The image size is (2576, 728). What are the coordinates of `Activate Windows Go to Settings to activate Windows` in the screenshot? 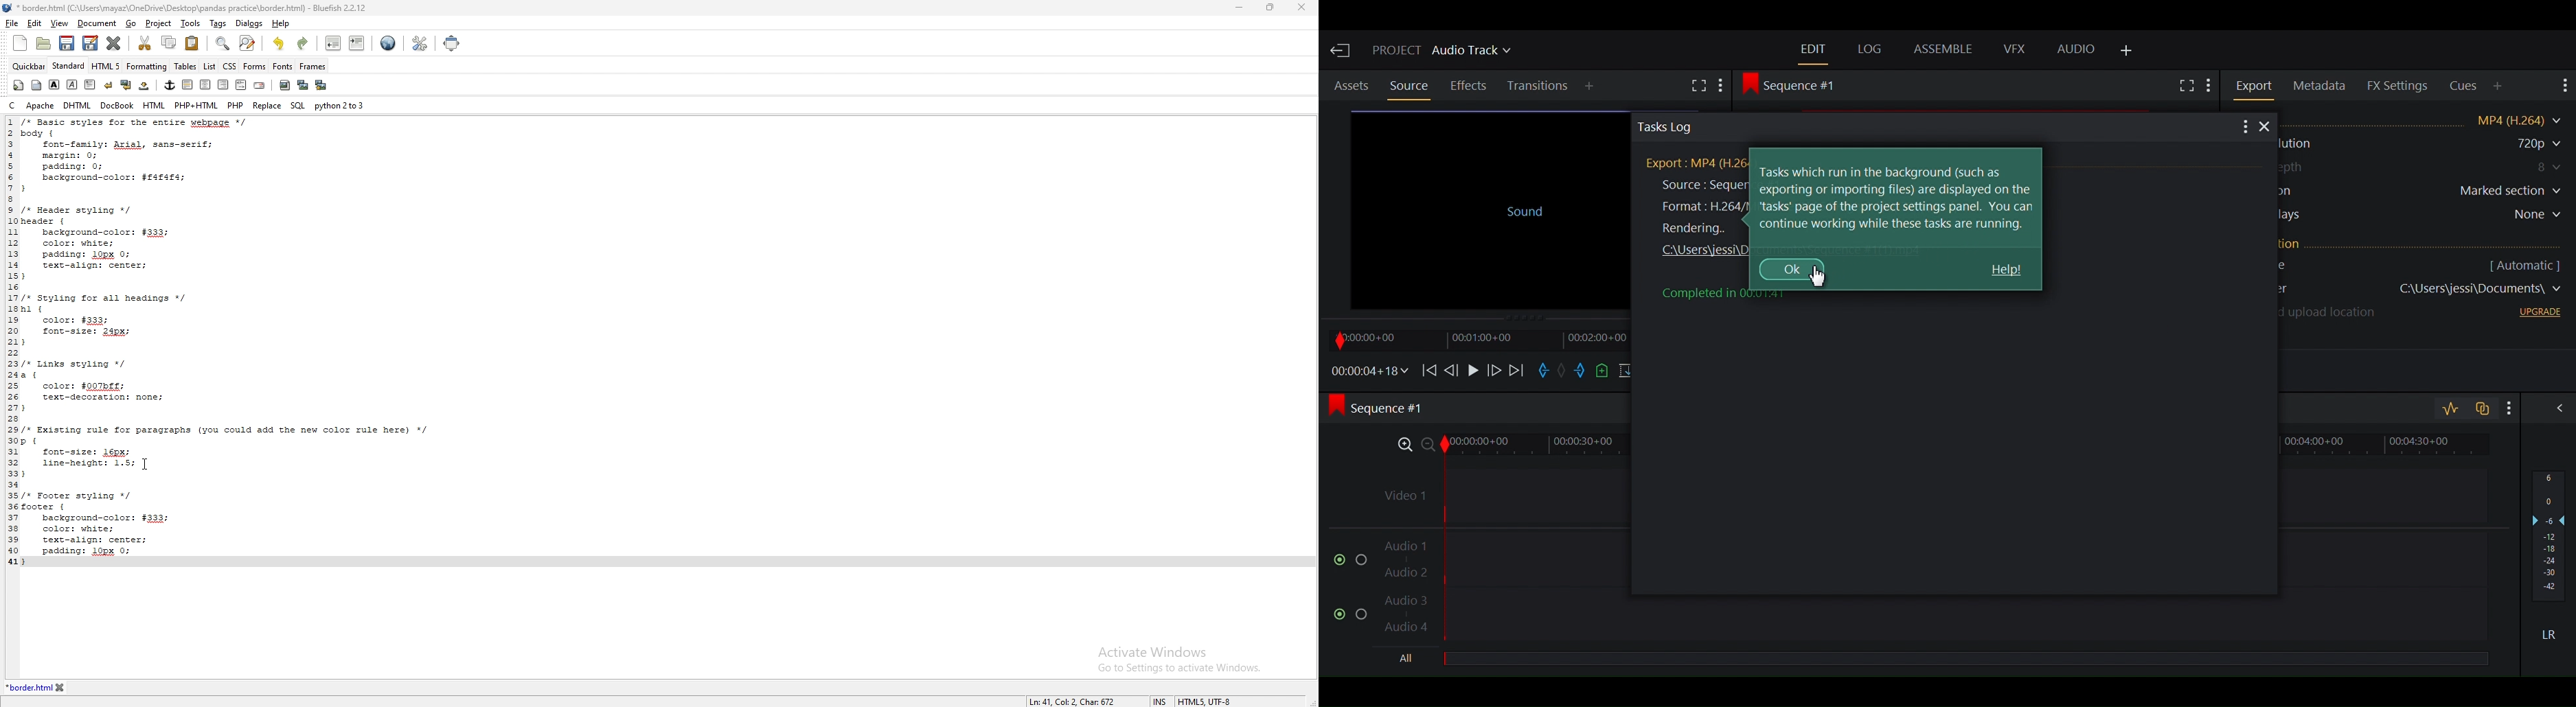 It's located at (1176, 662).